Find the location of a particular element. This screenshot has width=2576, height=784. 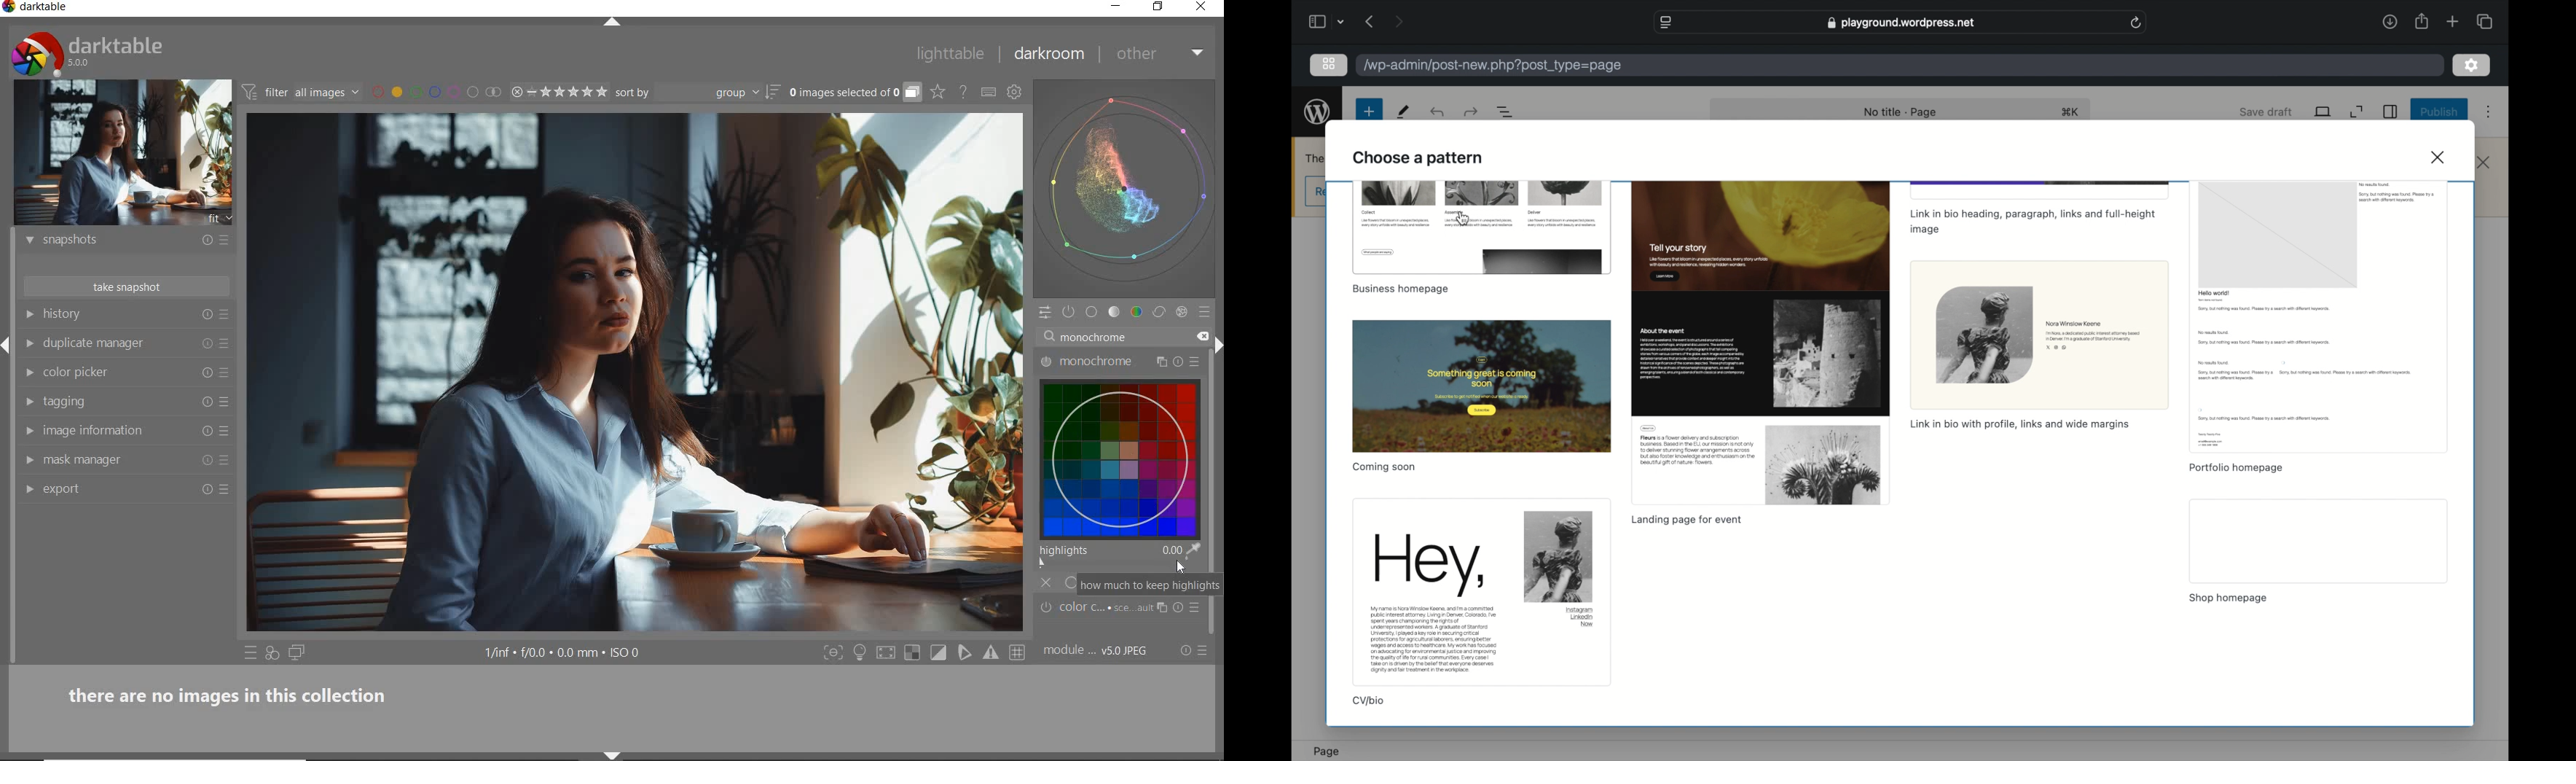

module...V5.0 JPEG is located at coordinates (1096, 651).